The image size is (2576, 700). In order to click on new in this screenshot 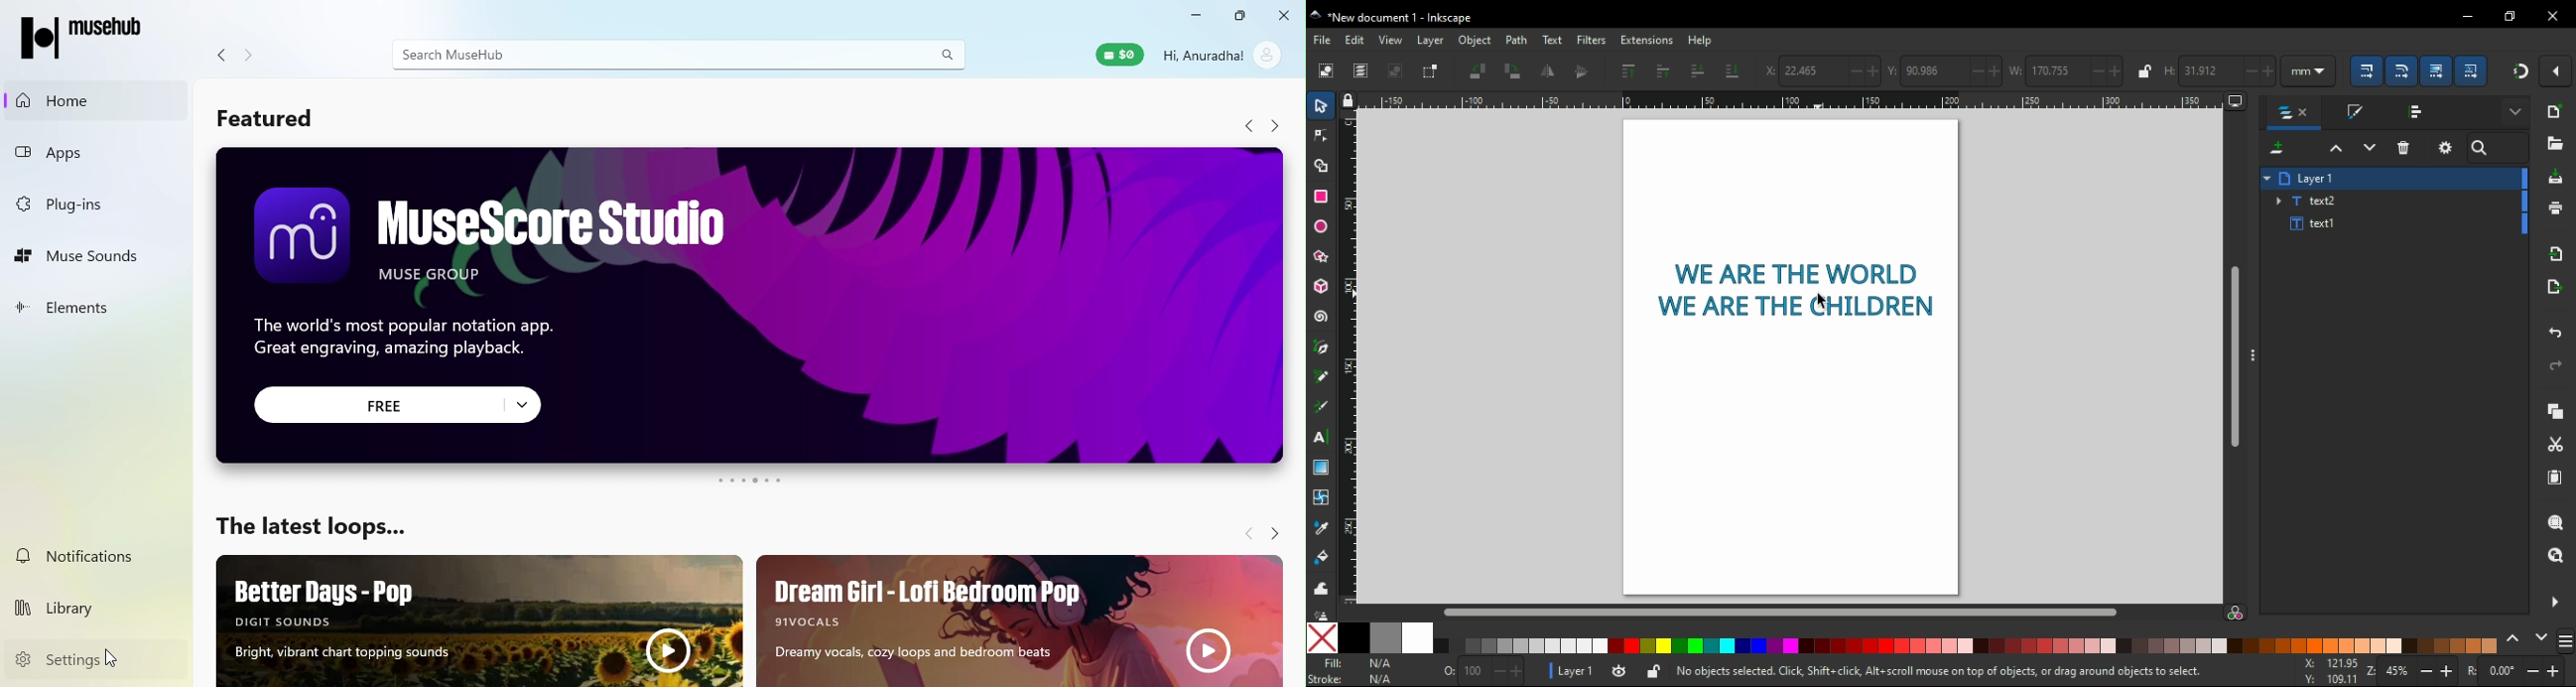, I will do `click(2553, 112)`.